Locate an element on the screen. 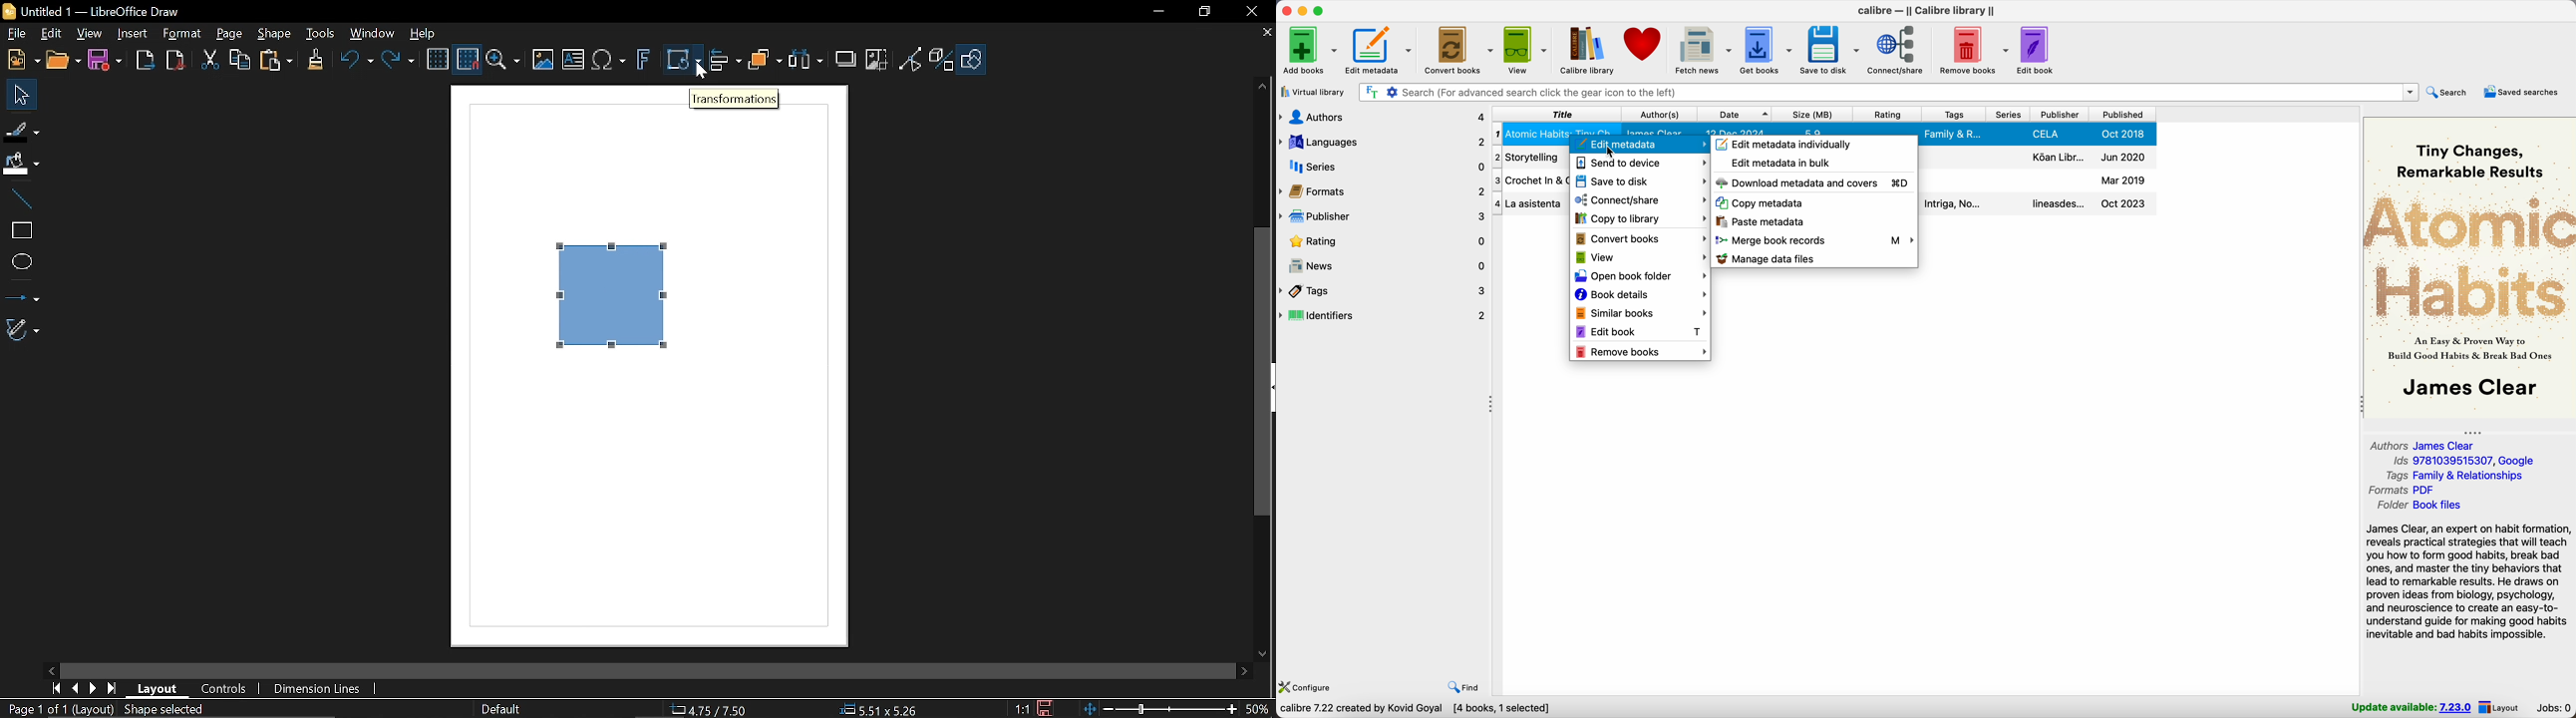  storytelling book details is located at coordinates (1530, 157).